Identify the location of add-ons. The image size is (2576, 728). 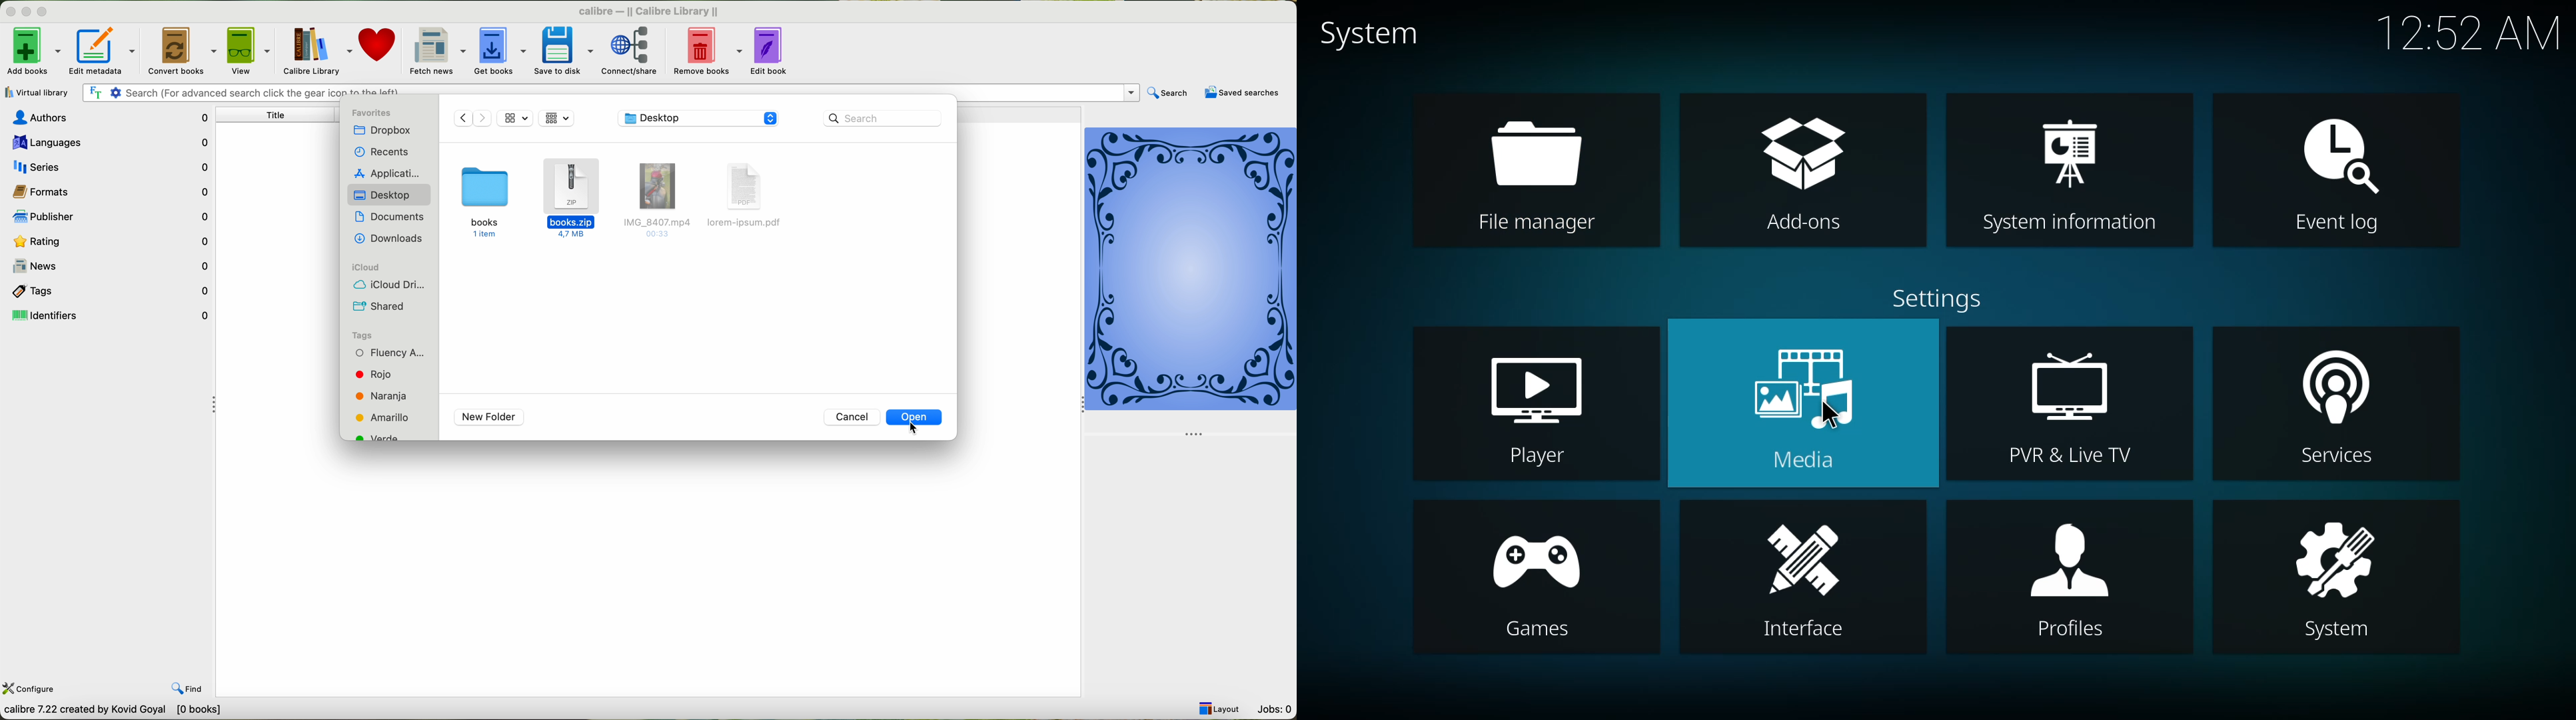
(1806, 150).